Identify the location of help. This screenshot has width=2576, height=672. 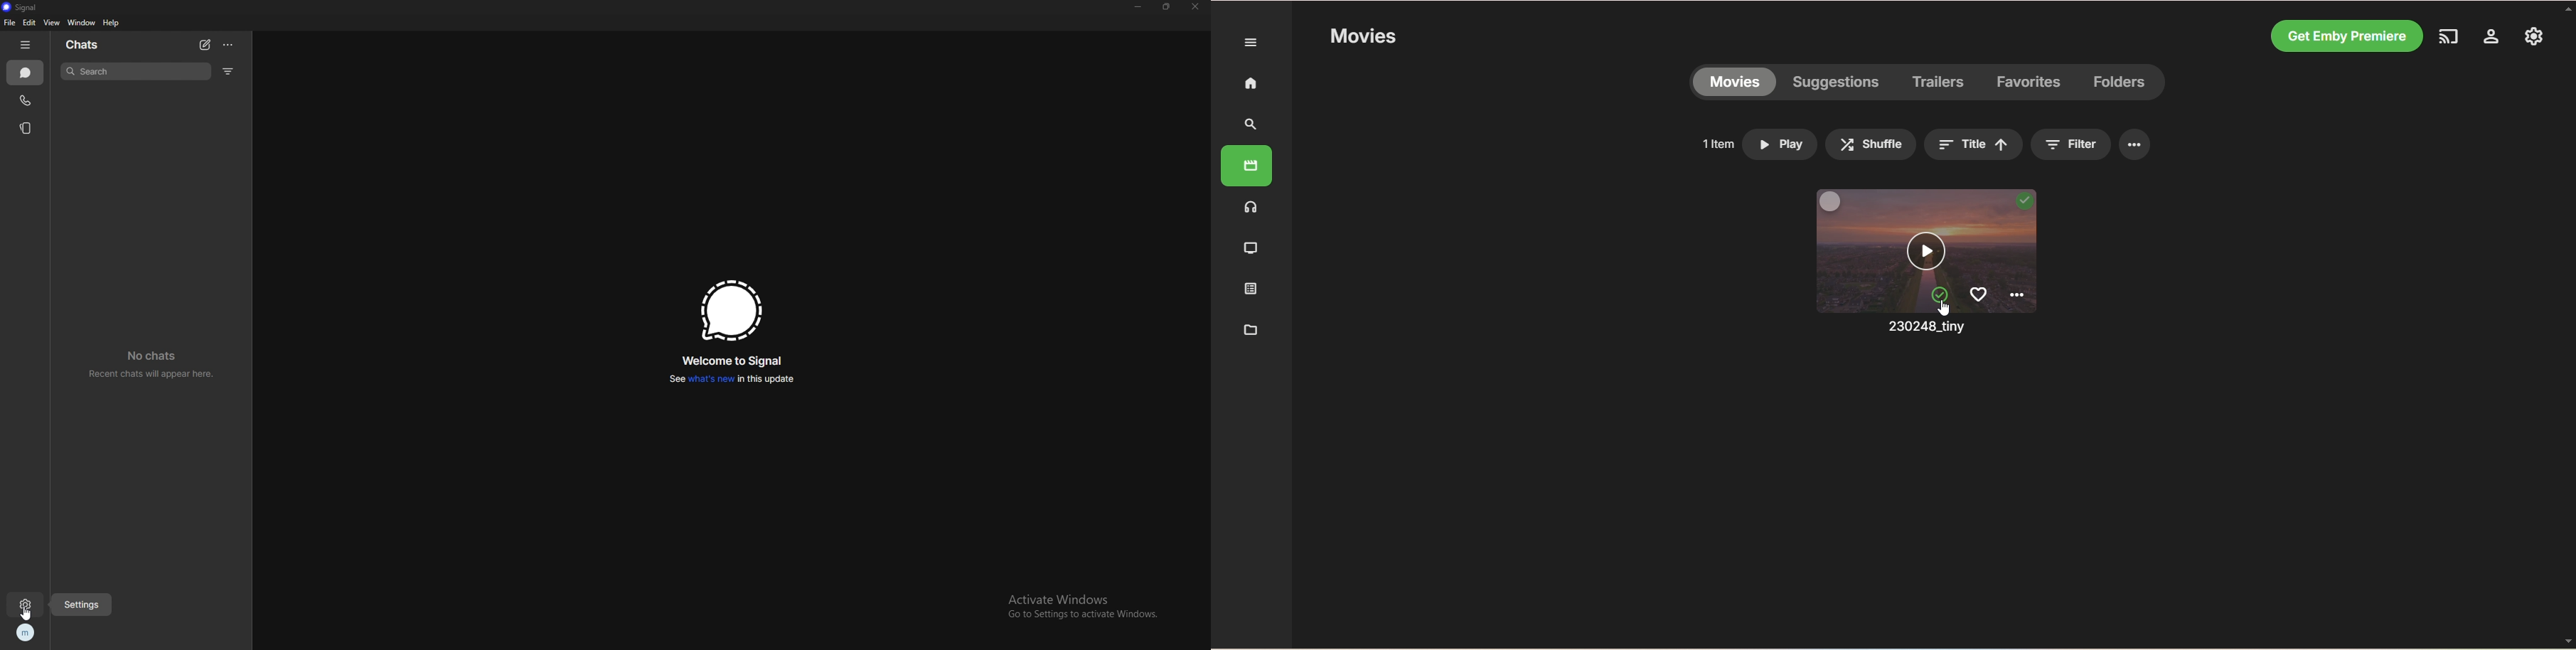
(112, 23).